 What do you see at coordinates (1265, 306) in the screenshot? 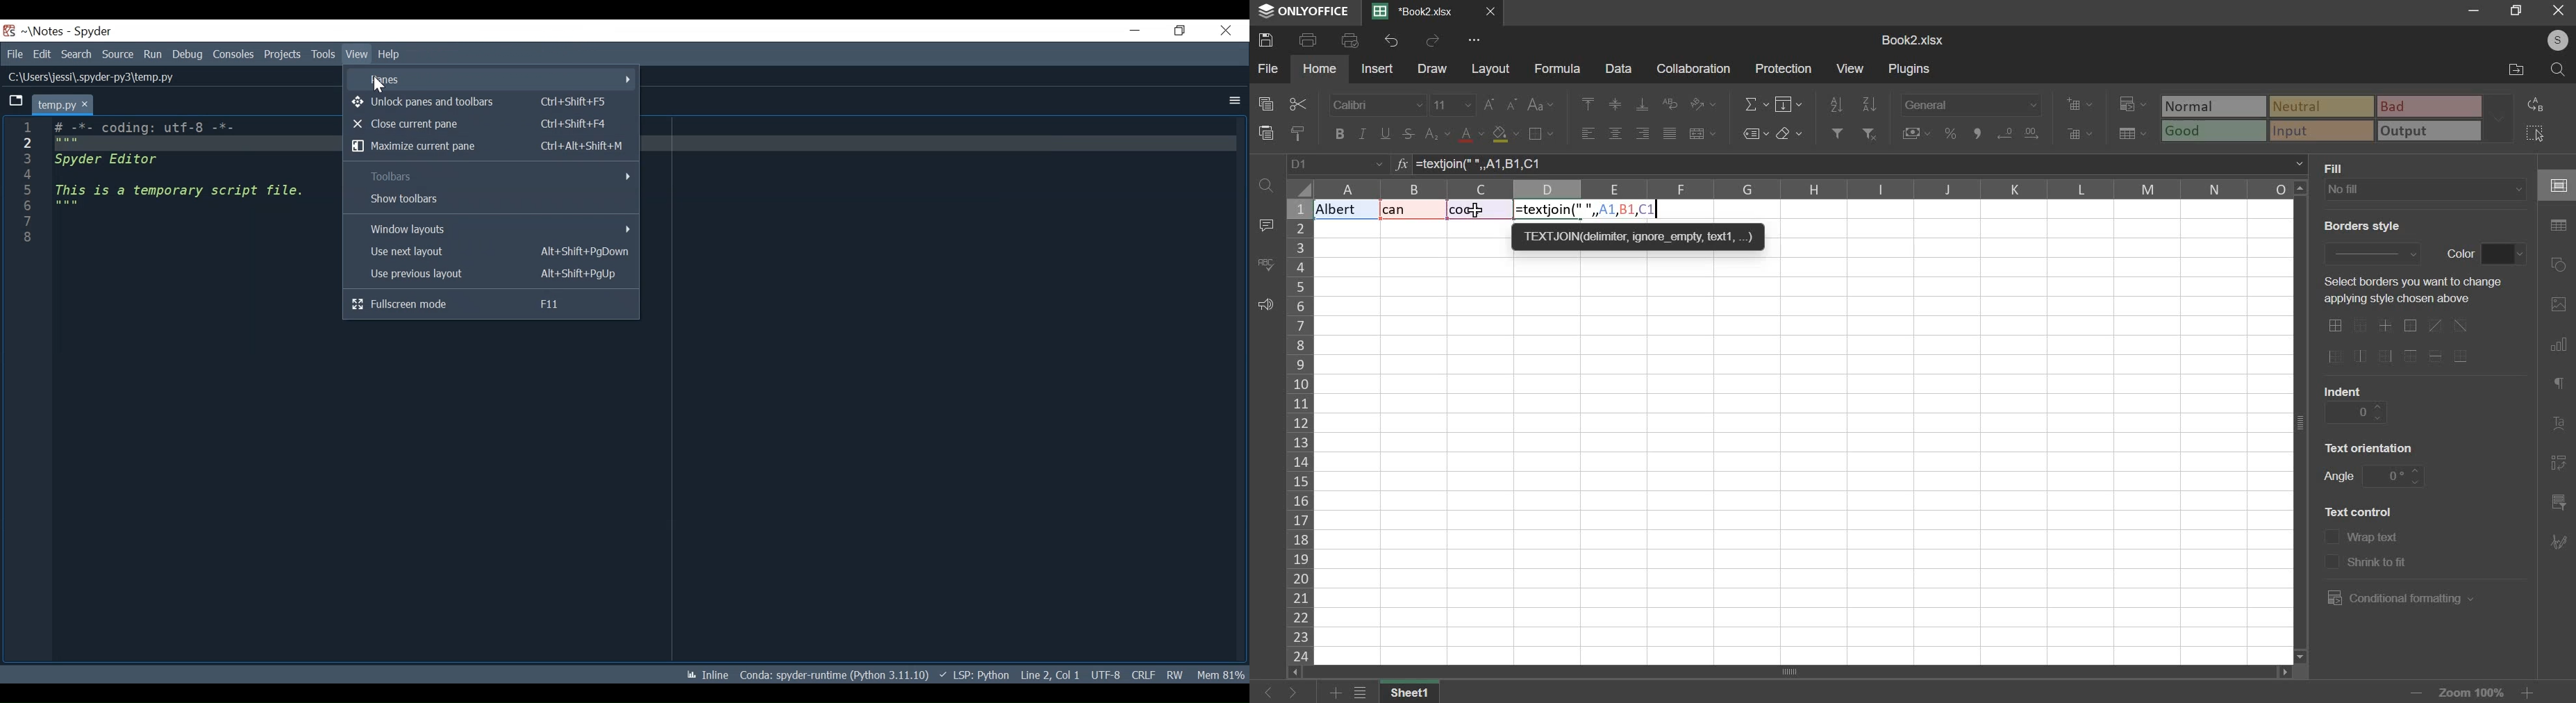
I see `feedback` at bounding box center [1265, 306].